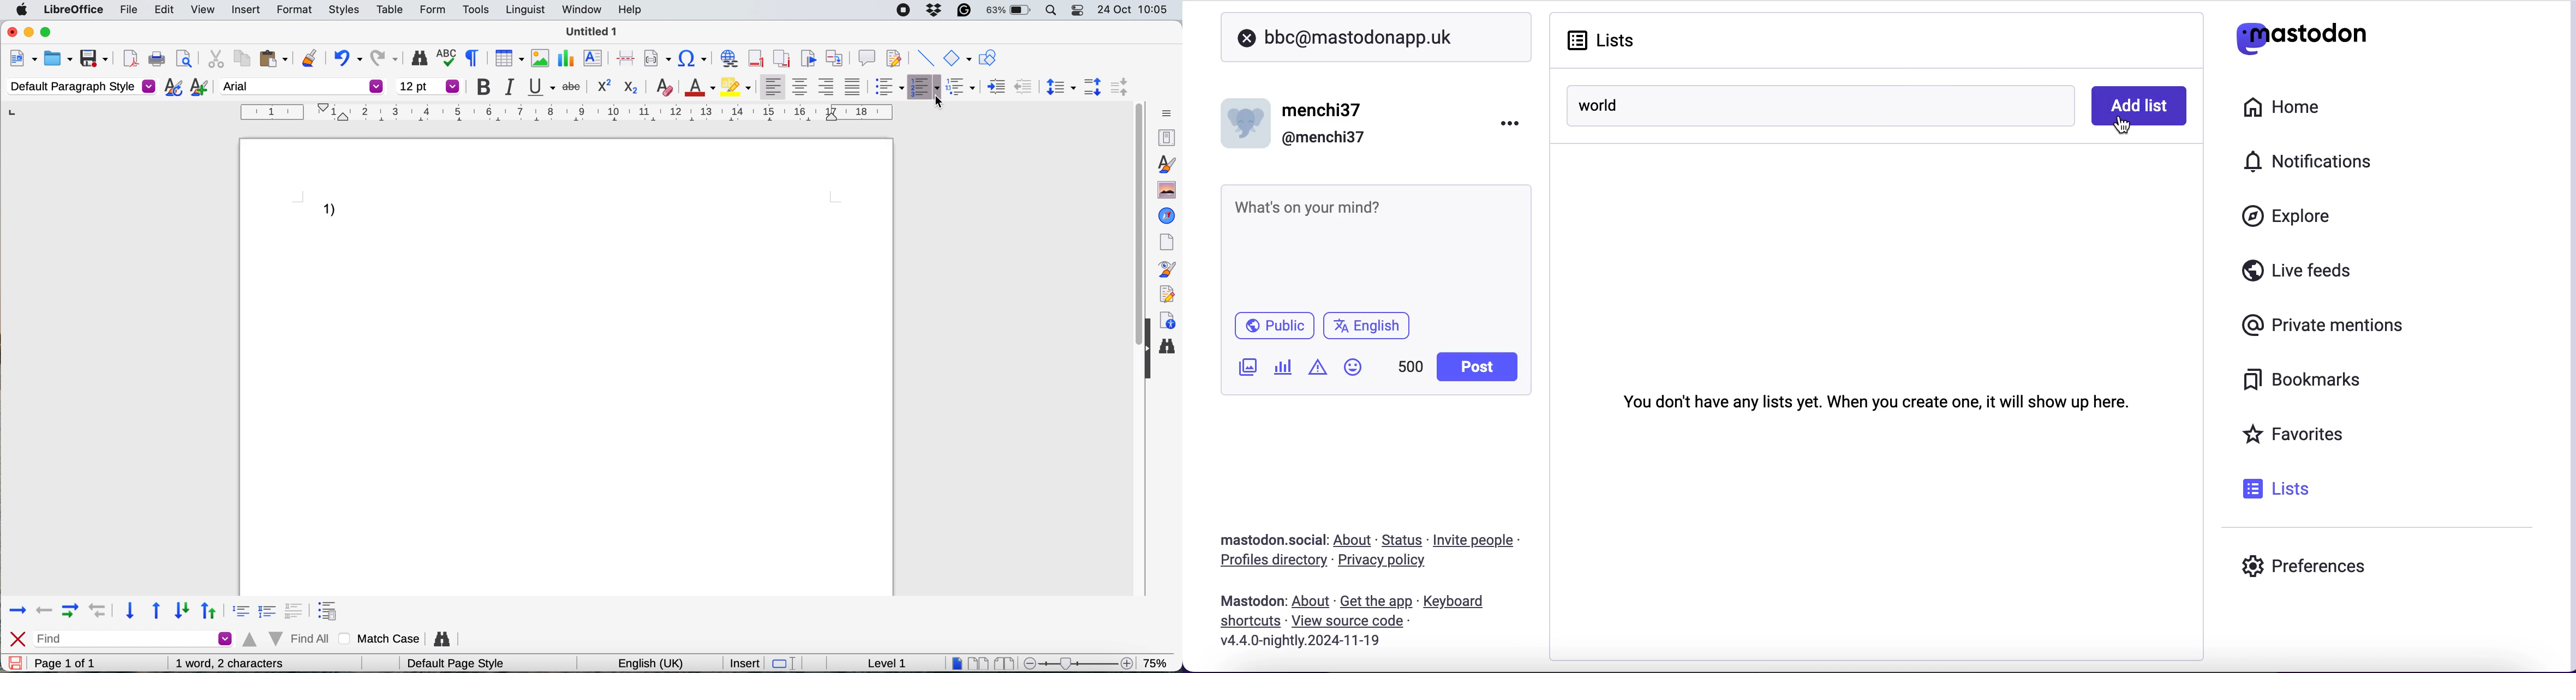 The image size is (2576, 700). Describe the element at coordinates (429, 10) in the screenshot. I see `form` at that location.